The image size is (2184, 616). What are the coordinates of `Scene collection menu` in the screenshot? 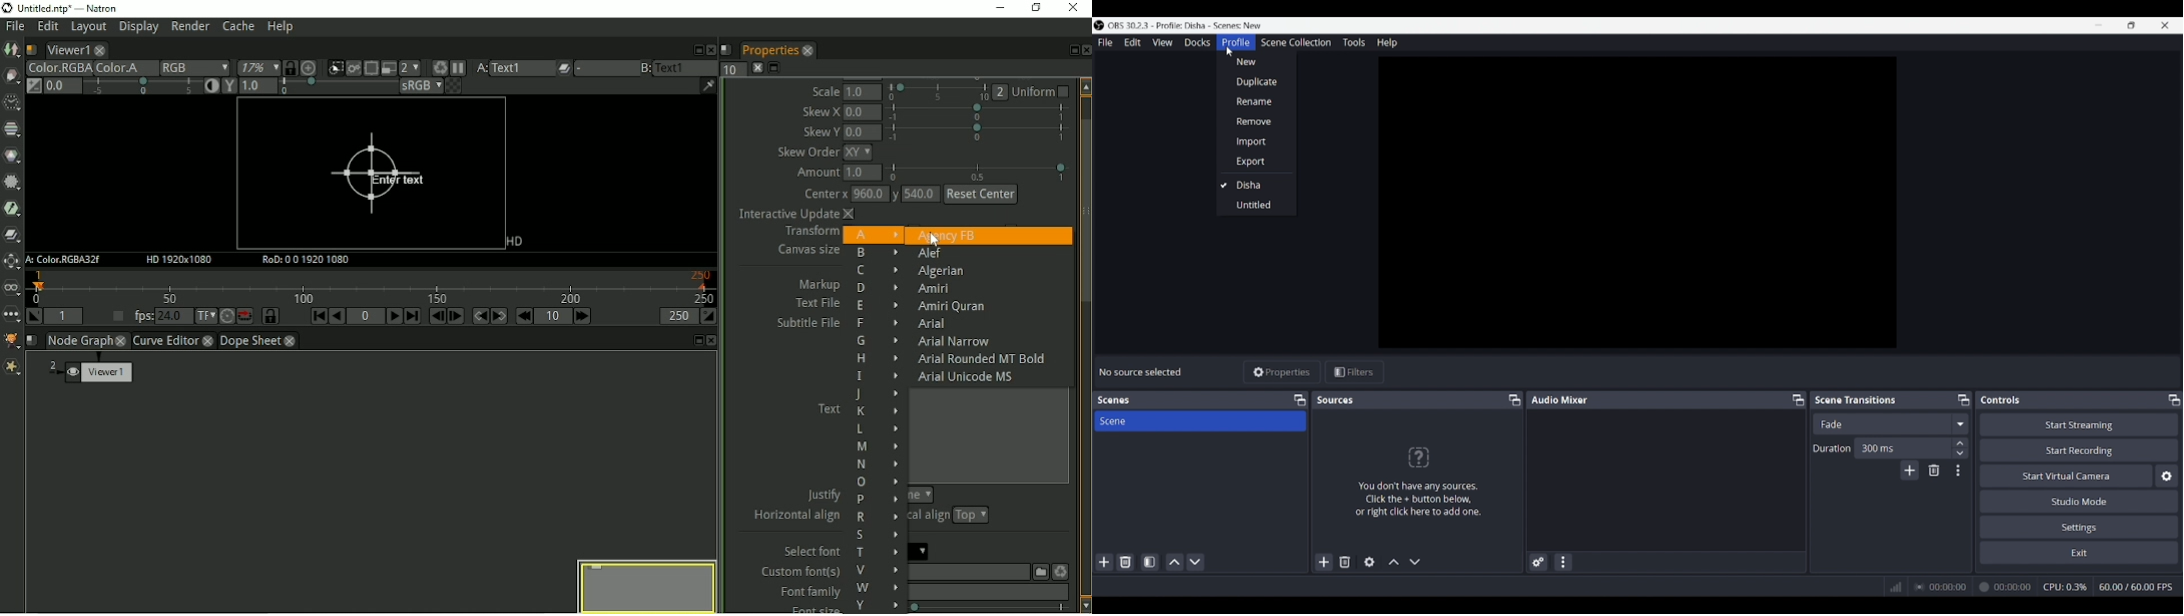 It's located at (1296, 42).